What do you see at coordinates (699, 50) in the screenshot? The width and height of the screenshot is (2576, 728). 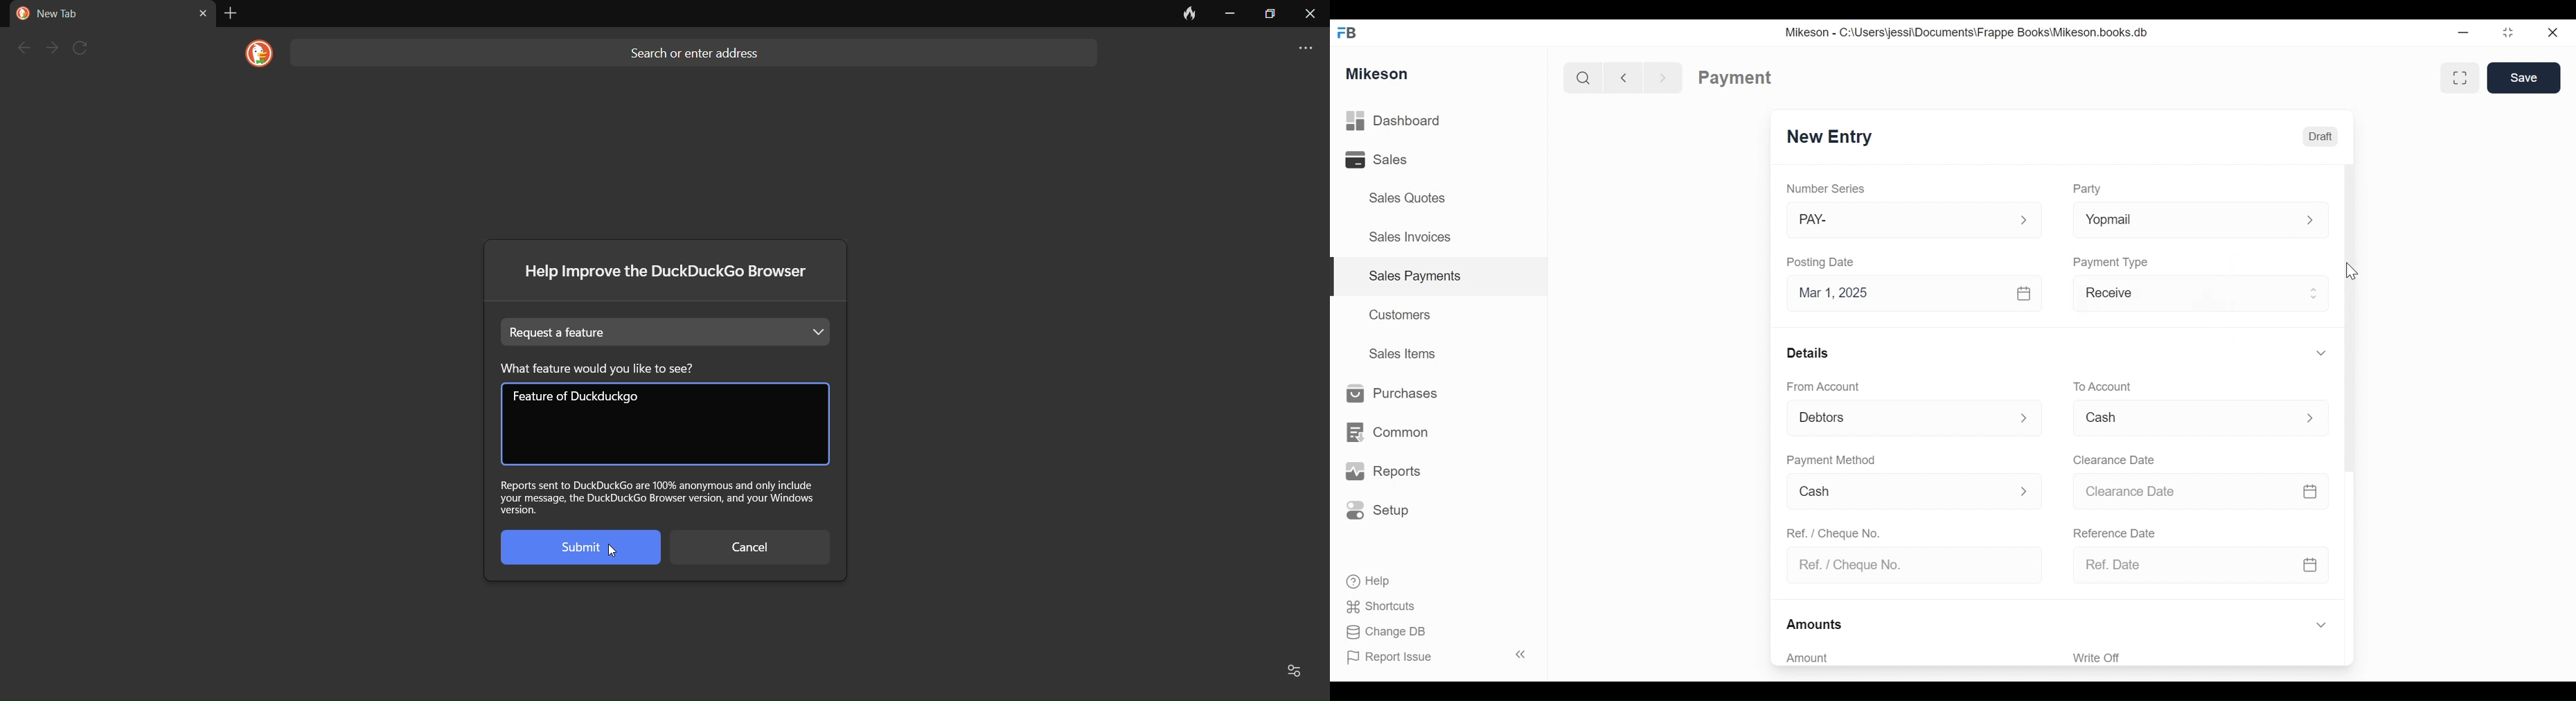 I see `Search or enter address` at bounding box center [699, 50].